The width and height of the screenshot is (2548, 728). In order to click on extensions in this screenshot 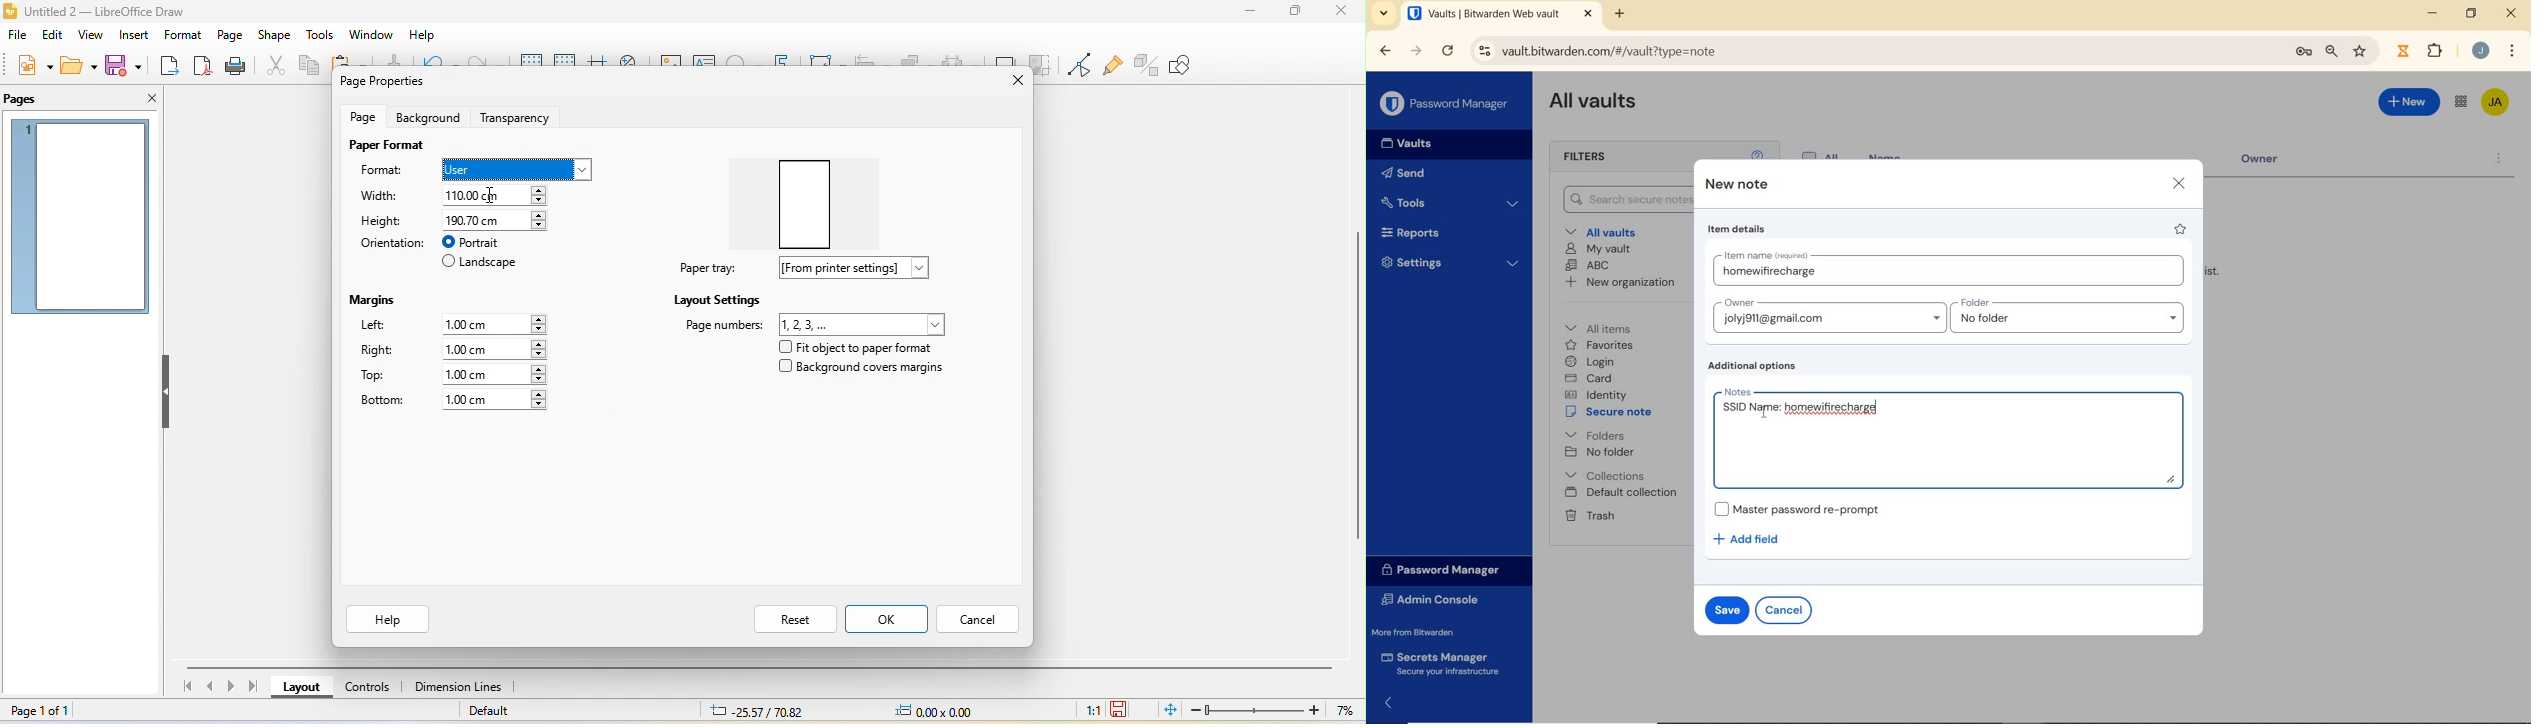, I will do `click(2401, 51)`.